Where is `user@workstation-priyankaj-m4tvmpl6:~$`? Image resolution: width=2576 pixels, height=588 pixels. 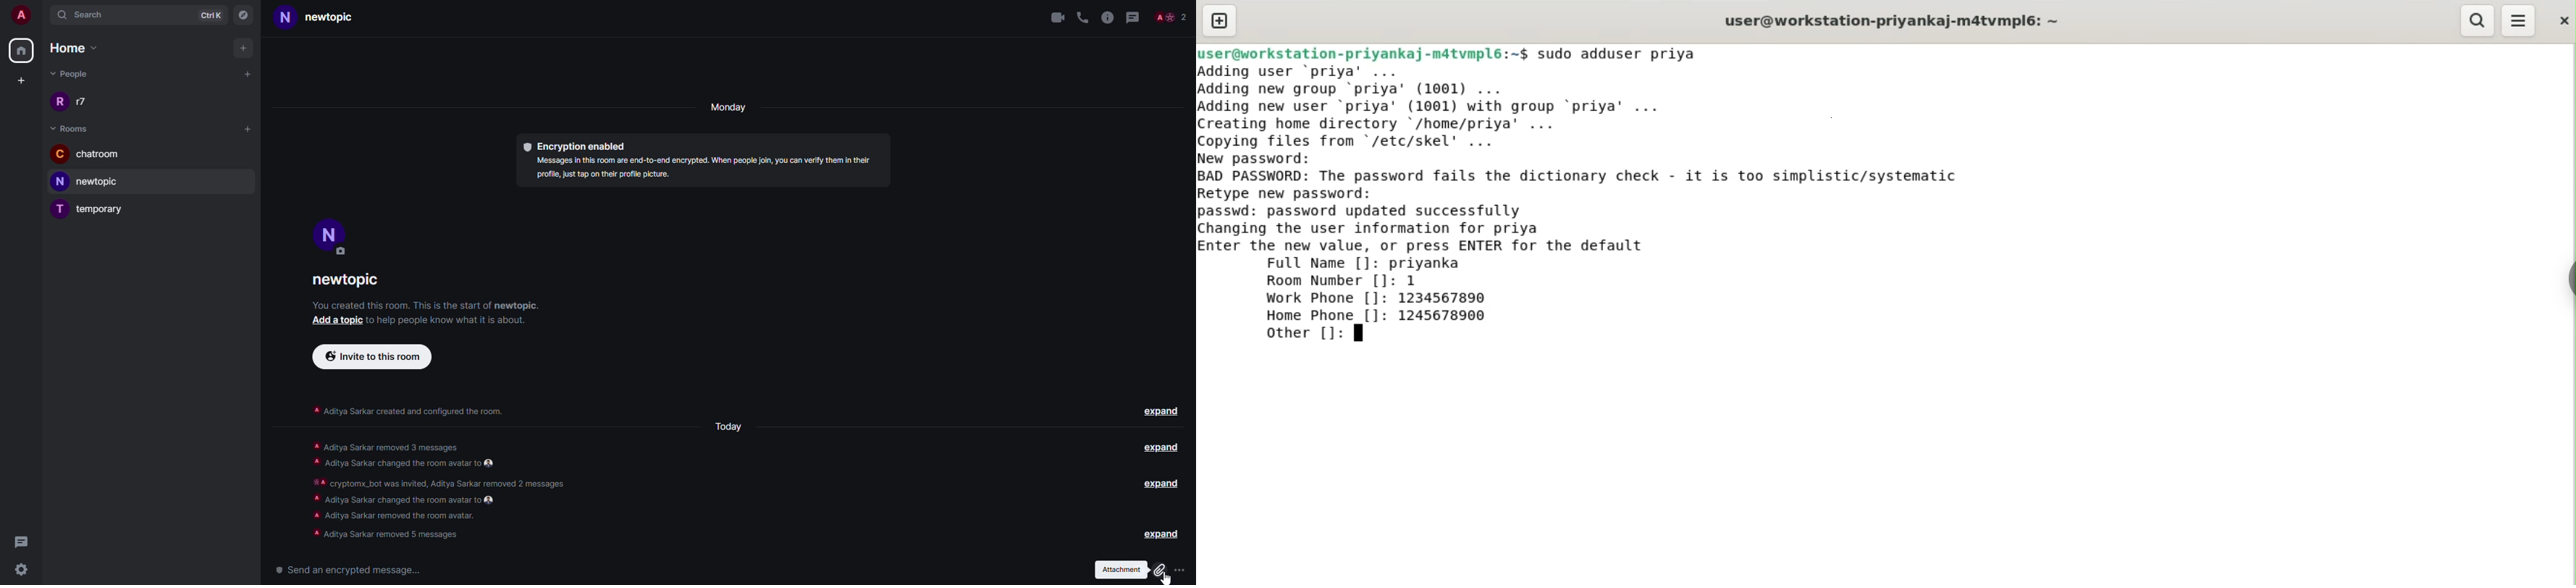 user@workstation-priyankaj-m4tvmpl6:~$ is located at coordinates (1363, 51).